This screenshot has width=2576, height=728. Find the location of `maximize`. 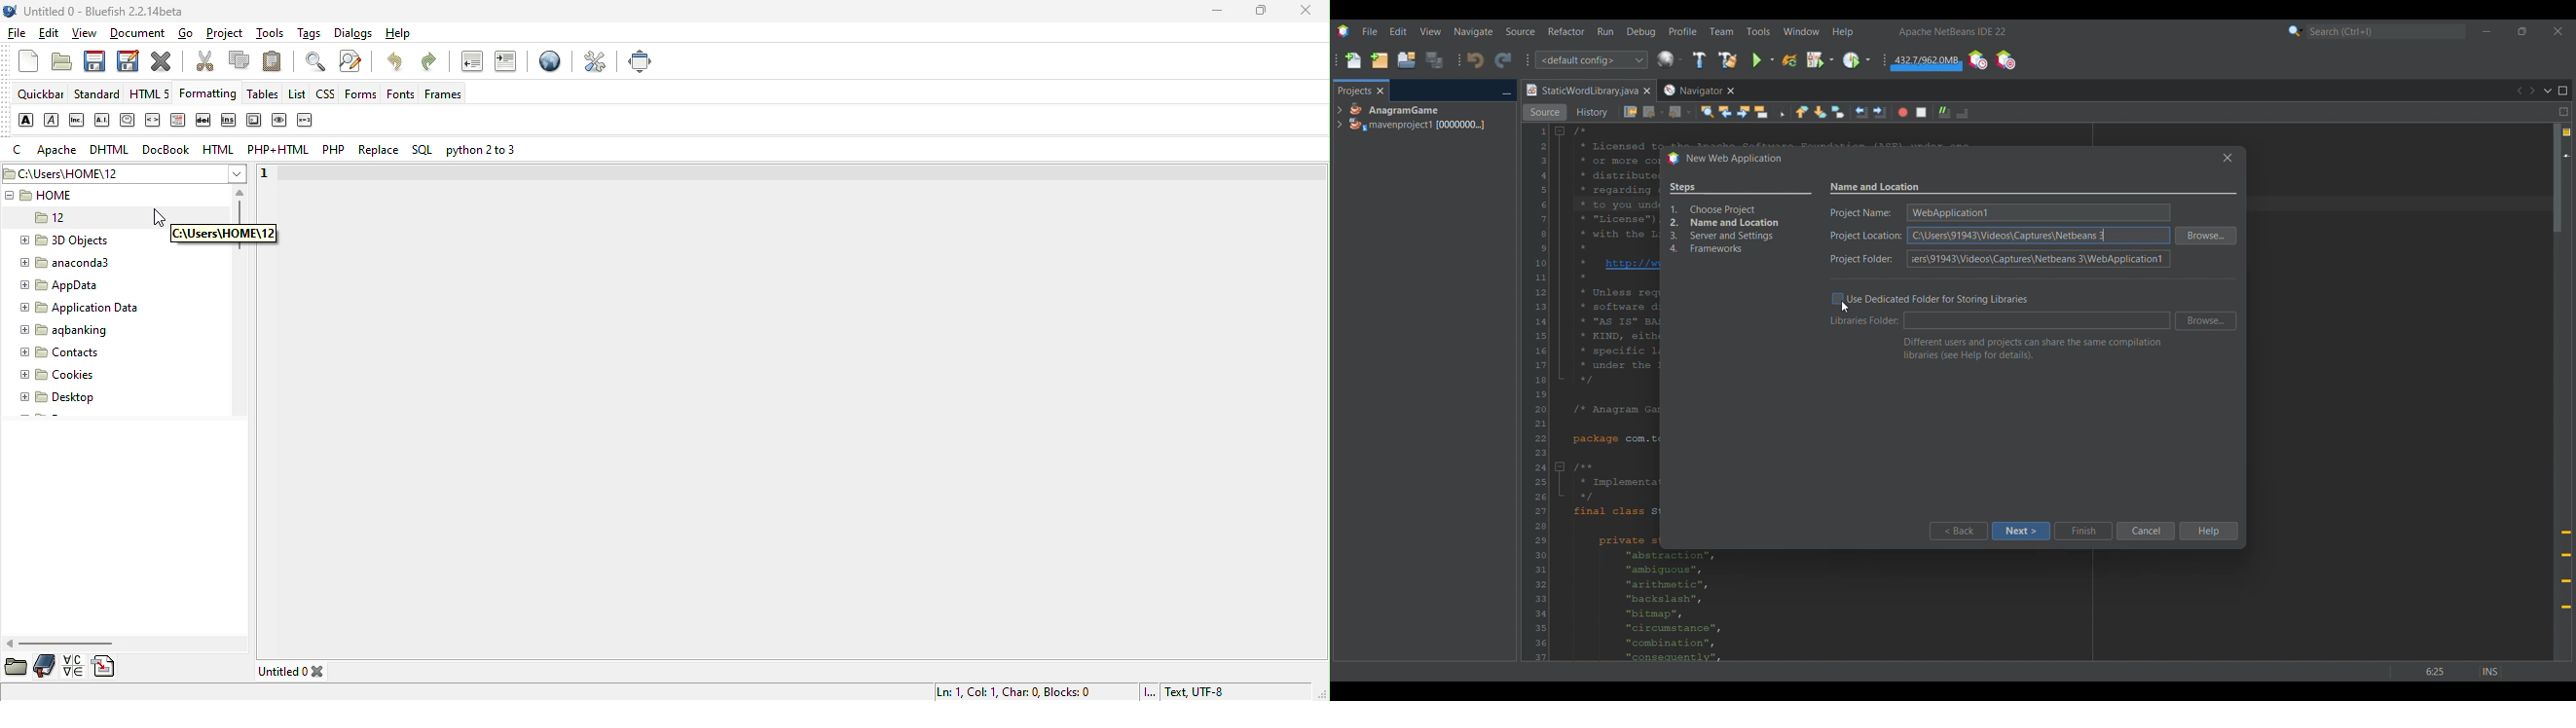

maximize is located at coordinates (1256, 14).